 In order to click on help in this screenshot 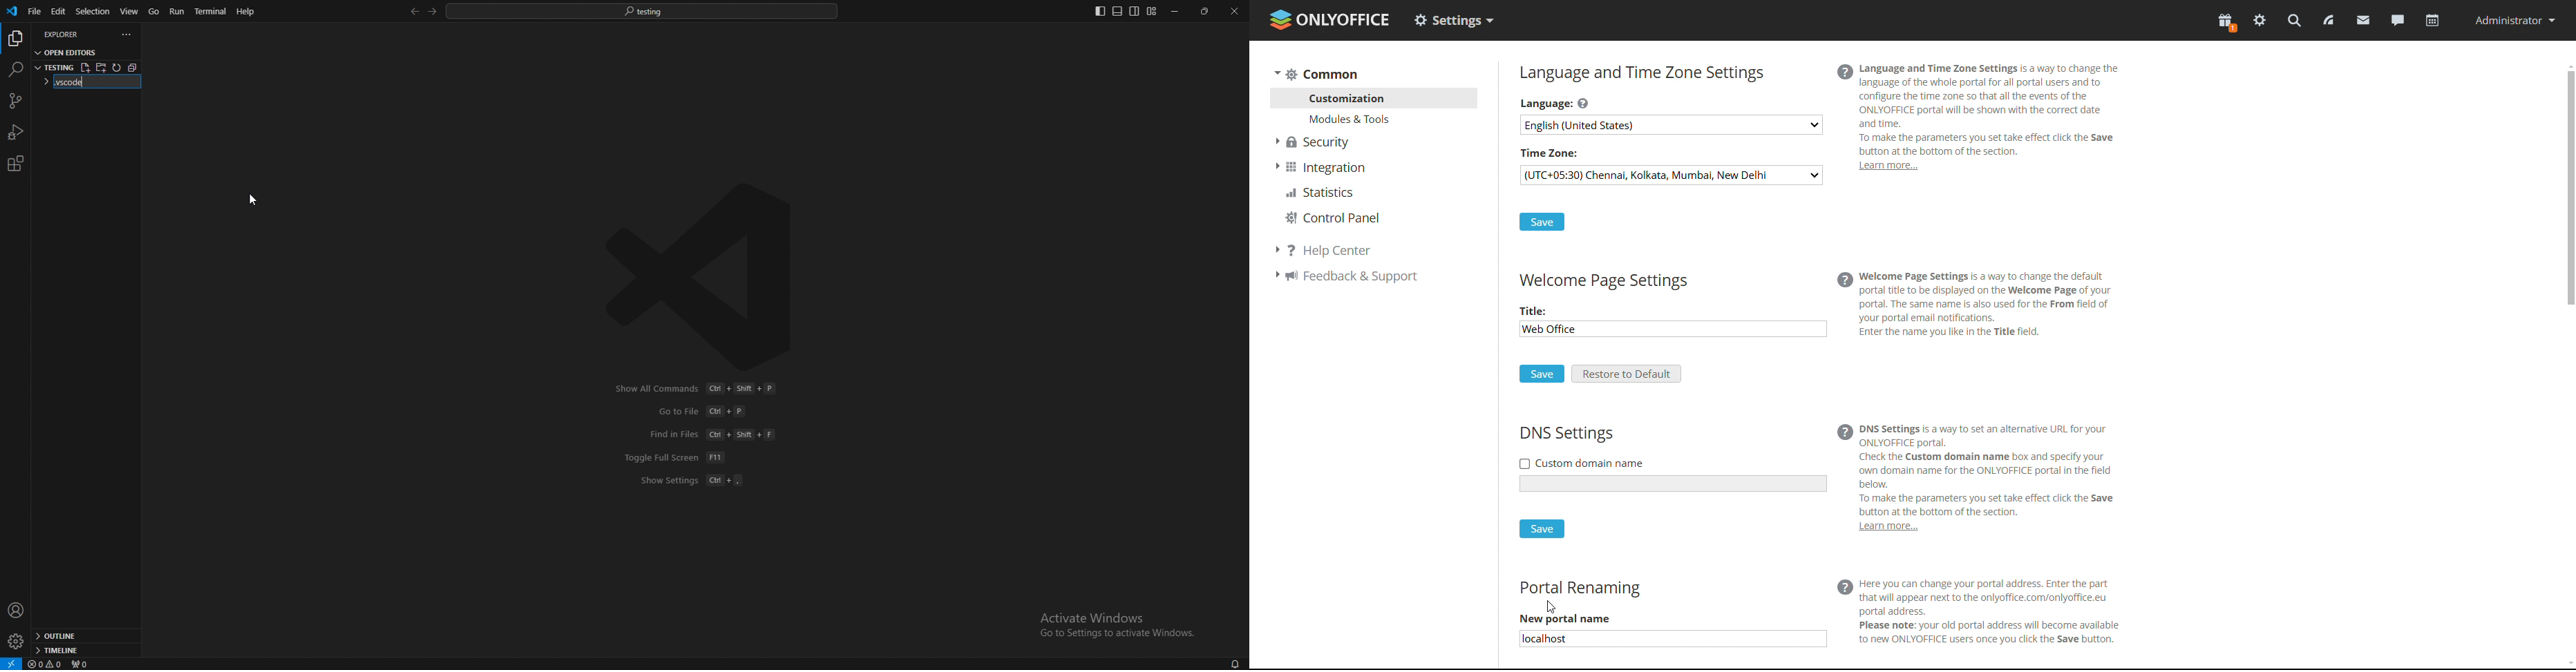, I will do `click(246, 11)`.